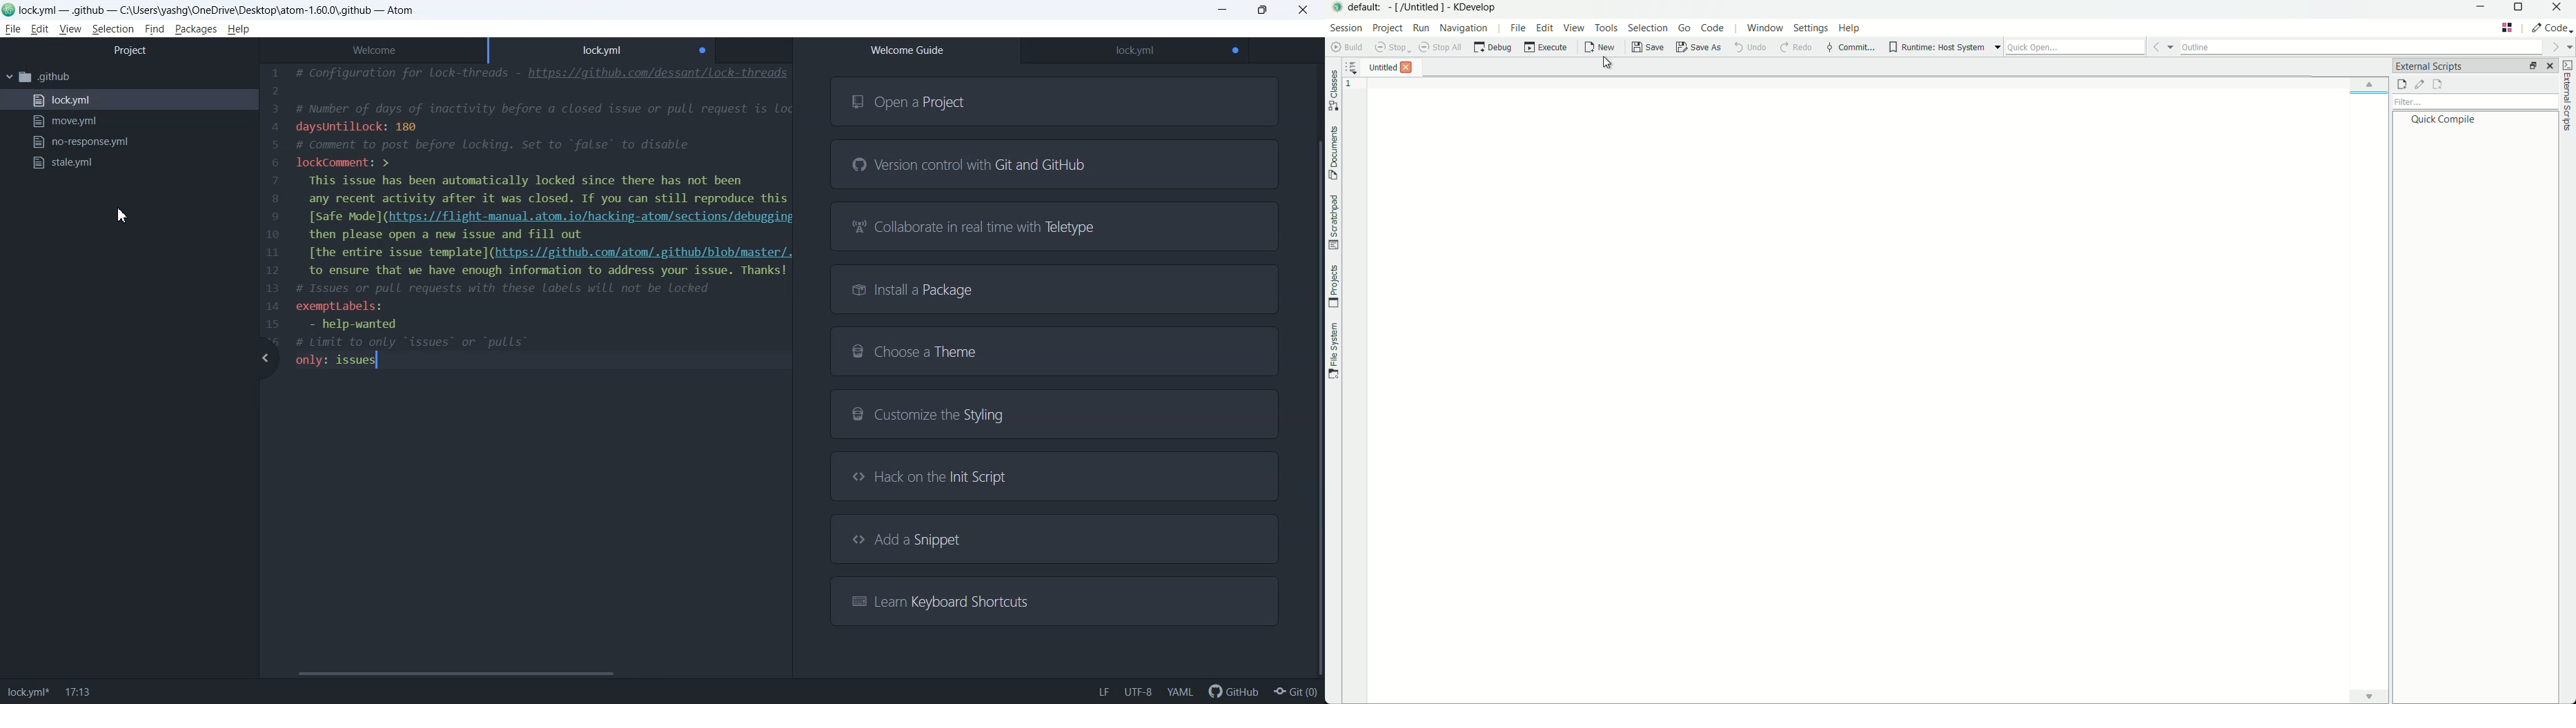  I want to click on # Configuration for lock-threads - https://qgithub.com/dessant/Lock-threads

# Number of days of inactivity before a closed issue or pull request is Locked

daysUntillock: 180

# Comment to post before Locking. Set to “false to disable

lockComment: >
This issue has been automatically locked since there has not been
any recent activity after it was closed. If you can still reproduce this issue
[Safe Mode] (https: //flight-manual.atom.io/hacking-atom/sections/debugging/#usin
then please open a new issue and fill out
[the entire issue template](https://github.com/atom/.github/blob/master/.github
to ensure that we have enough information to address your issue. Thanks!

# Issues or pull requests with these Labels will not be Locked

exemptLabels:
- help-wanted

# Limit to only “issues” or “pulls

only: issues, so click(542, 217).